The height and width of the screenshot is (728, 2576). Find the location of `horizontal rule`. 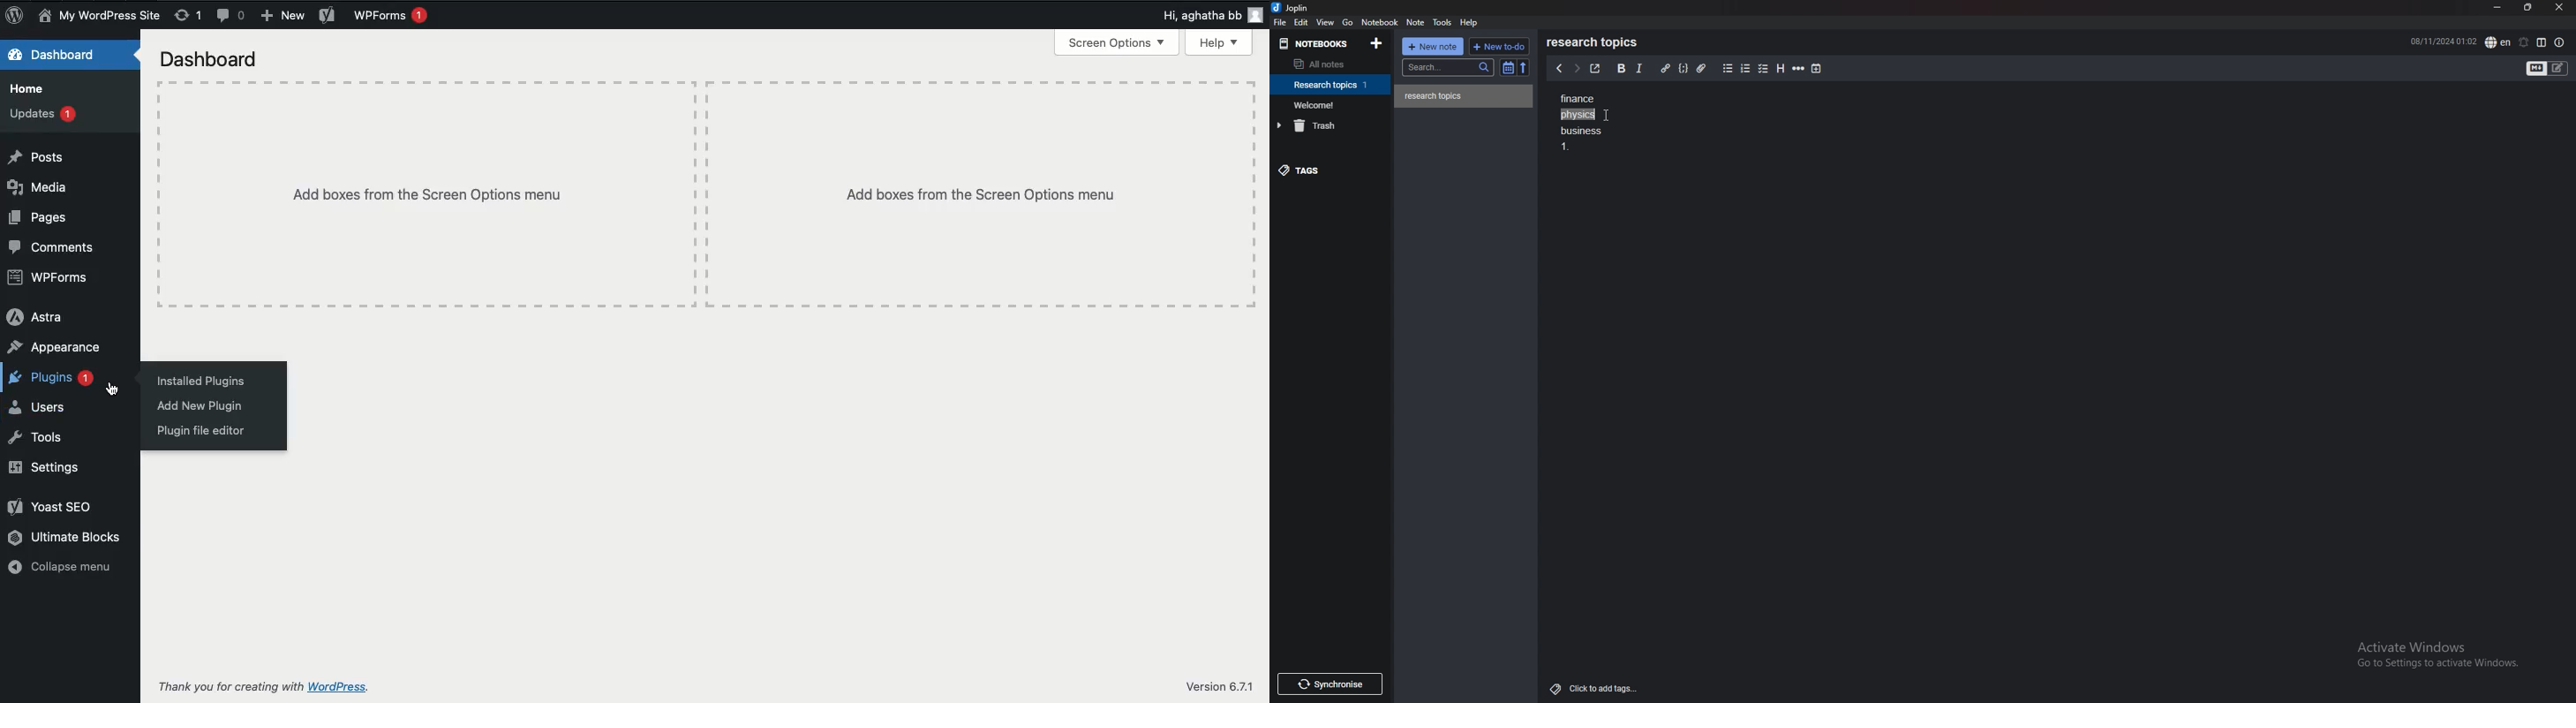

horizontal rule is located at coordinates (1800, 69).